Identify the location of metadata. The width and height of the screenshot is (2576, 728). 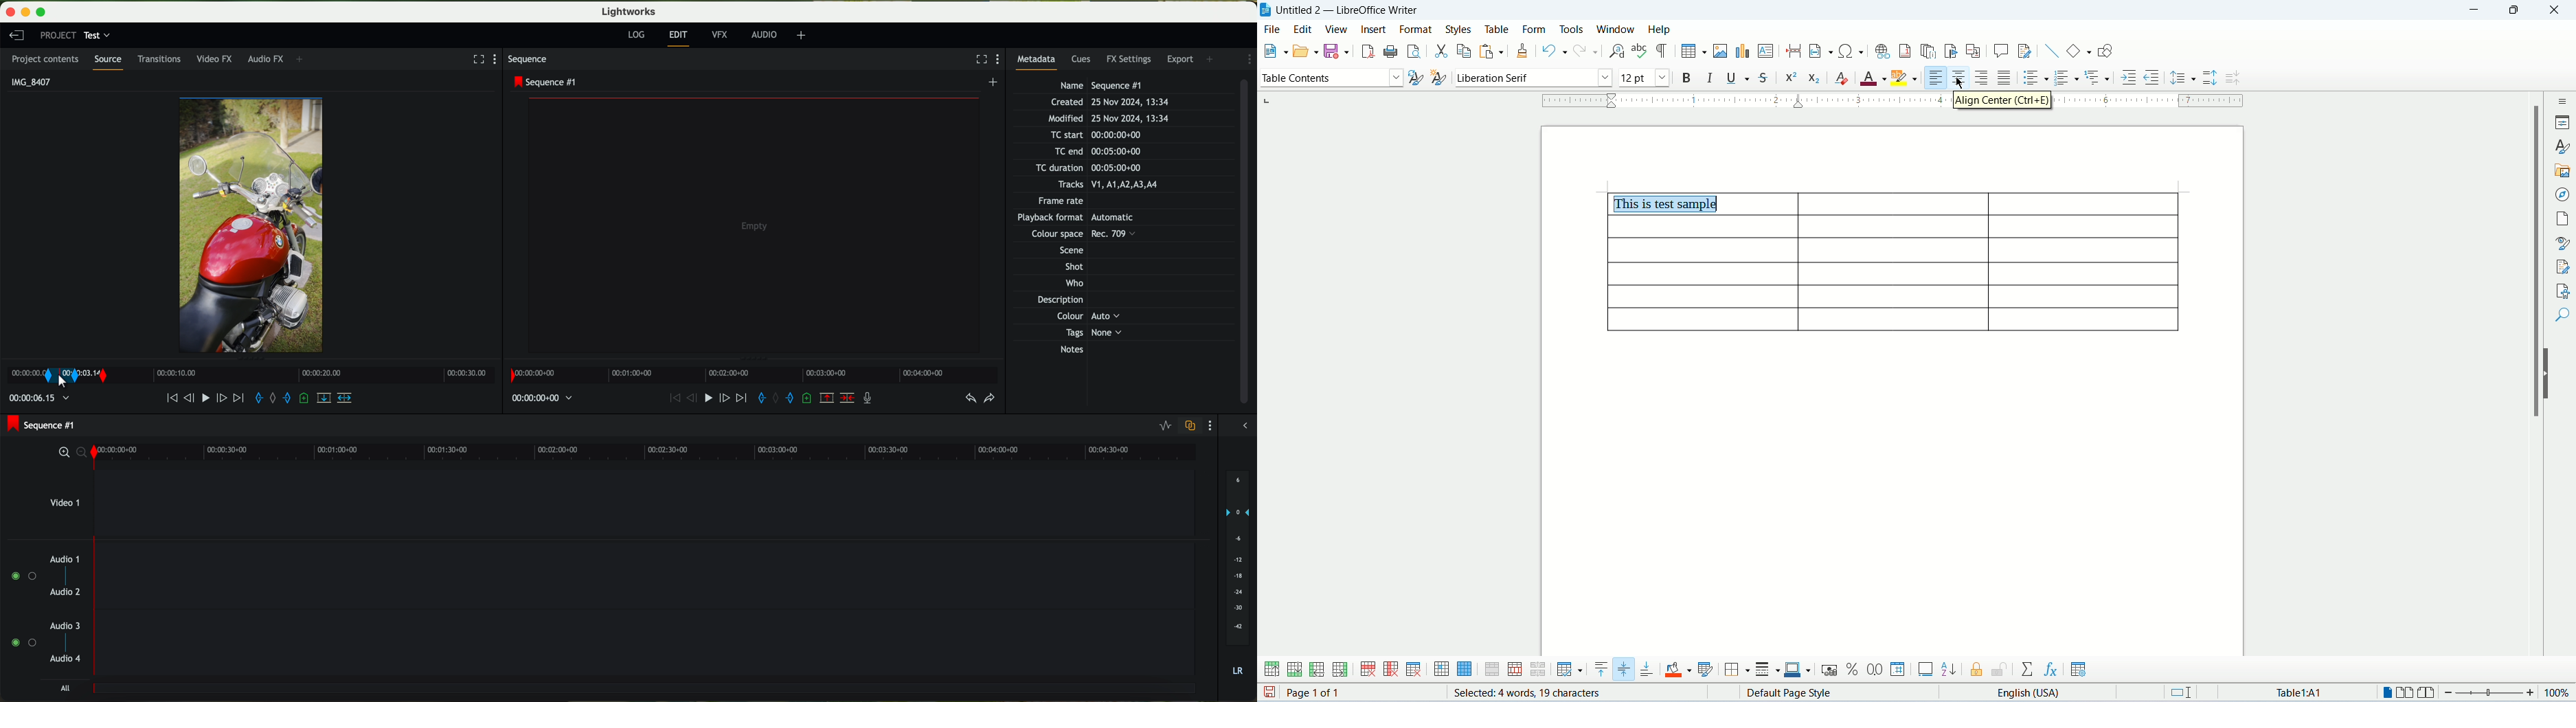
(1040, 62).